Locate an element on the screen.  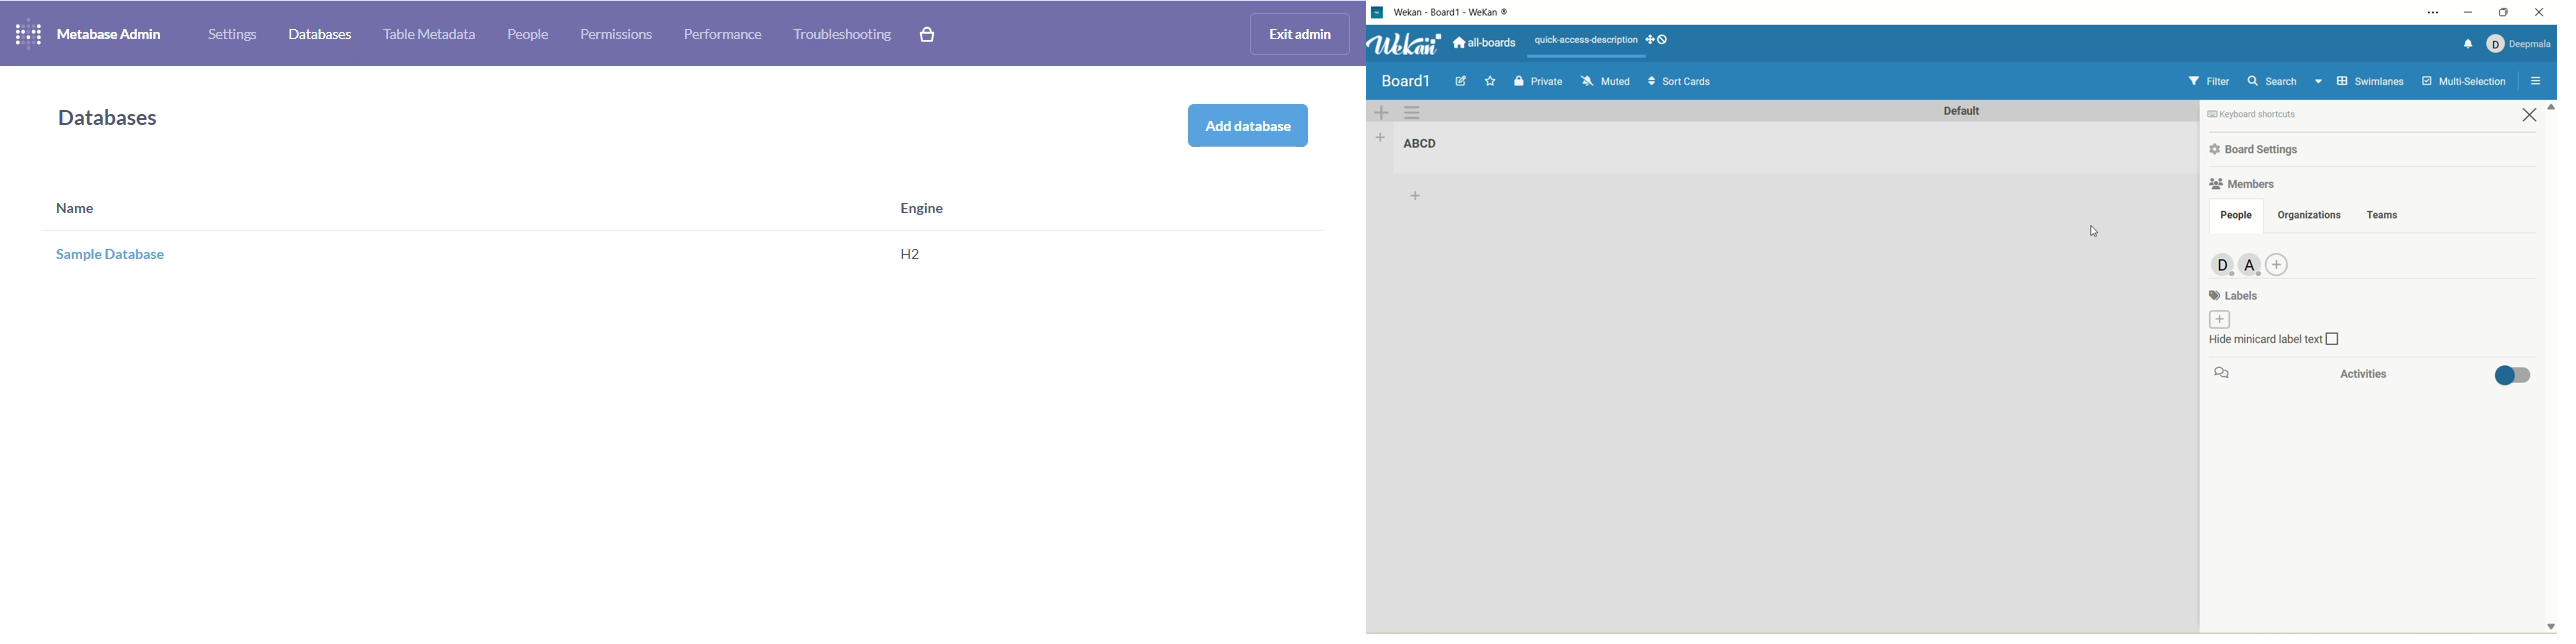
add is located at coordinates (2216, 319).